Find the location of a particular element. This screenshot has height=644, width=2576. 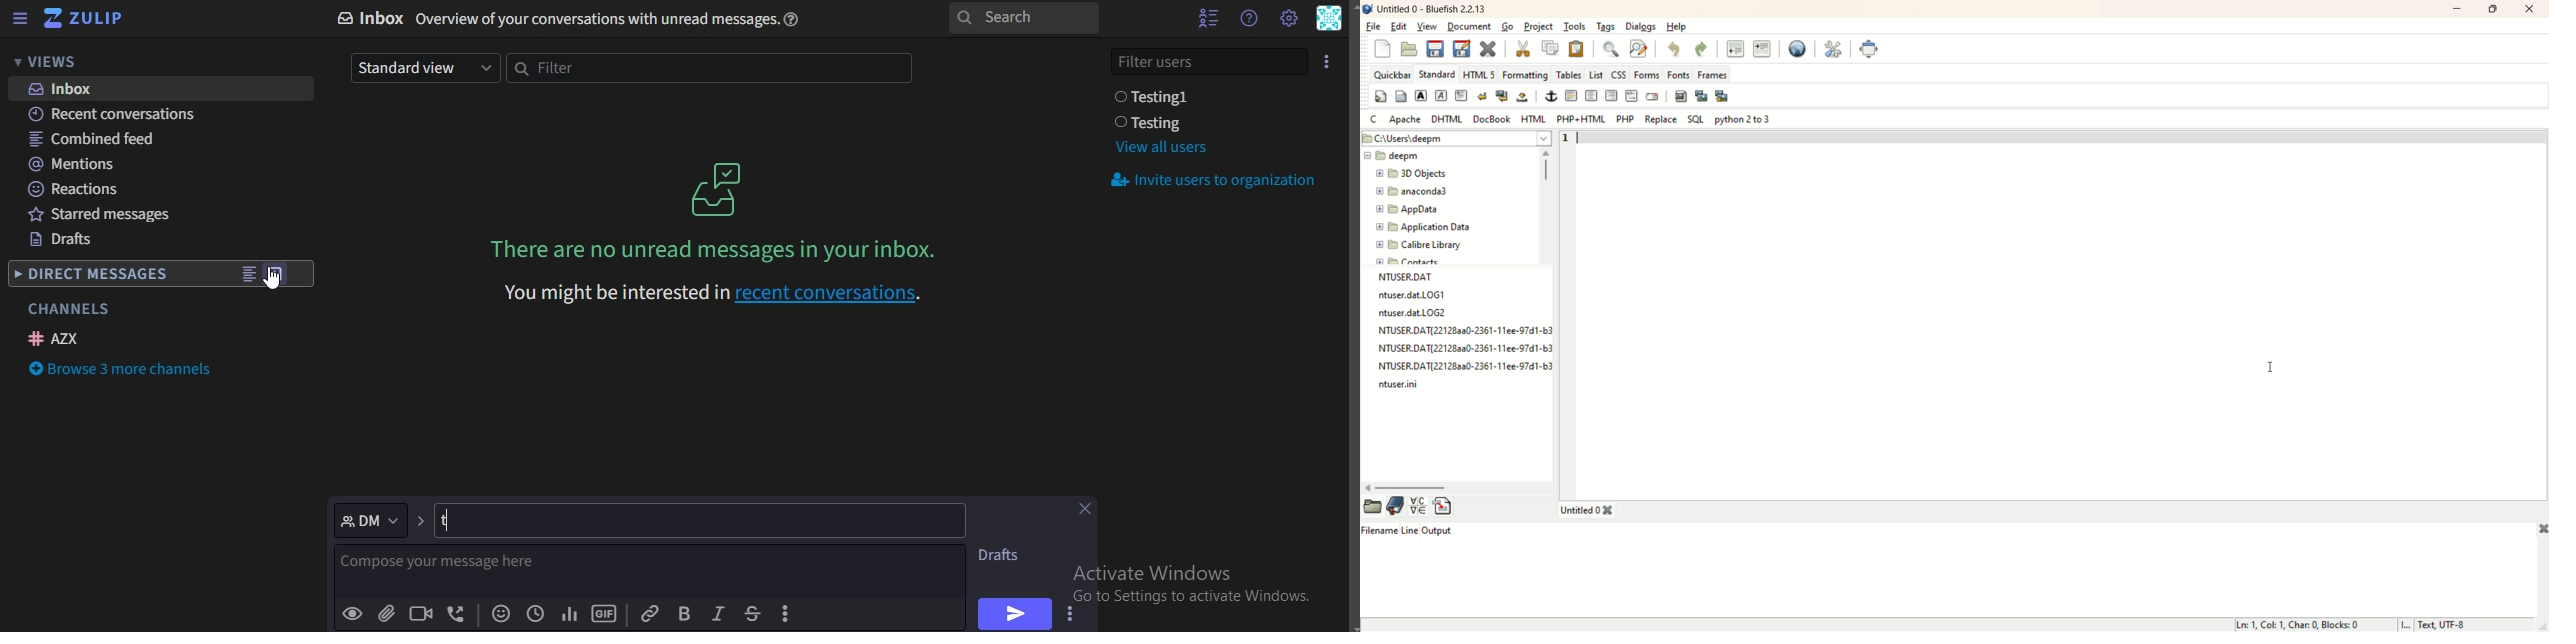

right justify is located at coordinates (1611, 98).